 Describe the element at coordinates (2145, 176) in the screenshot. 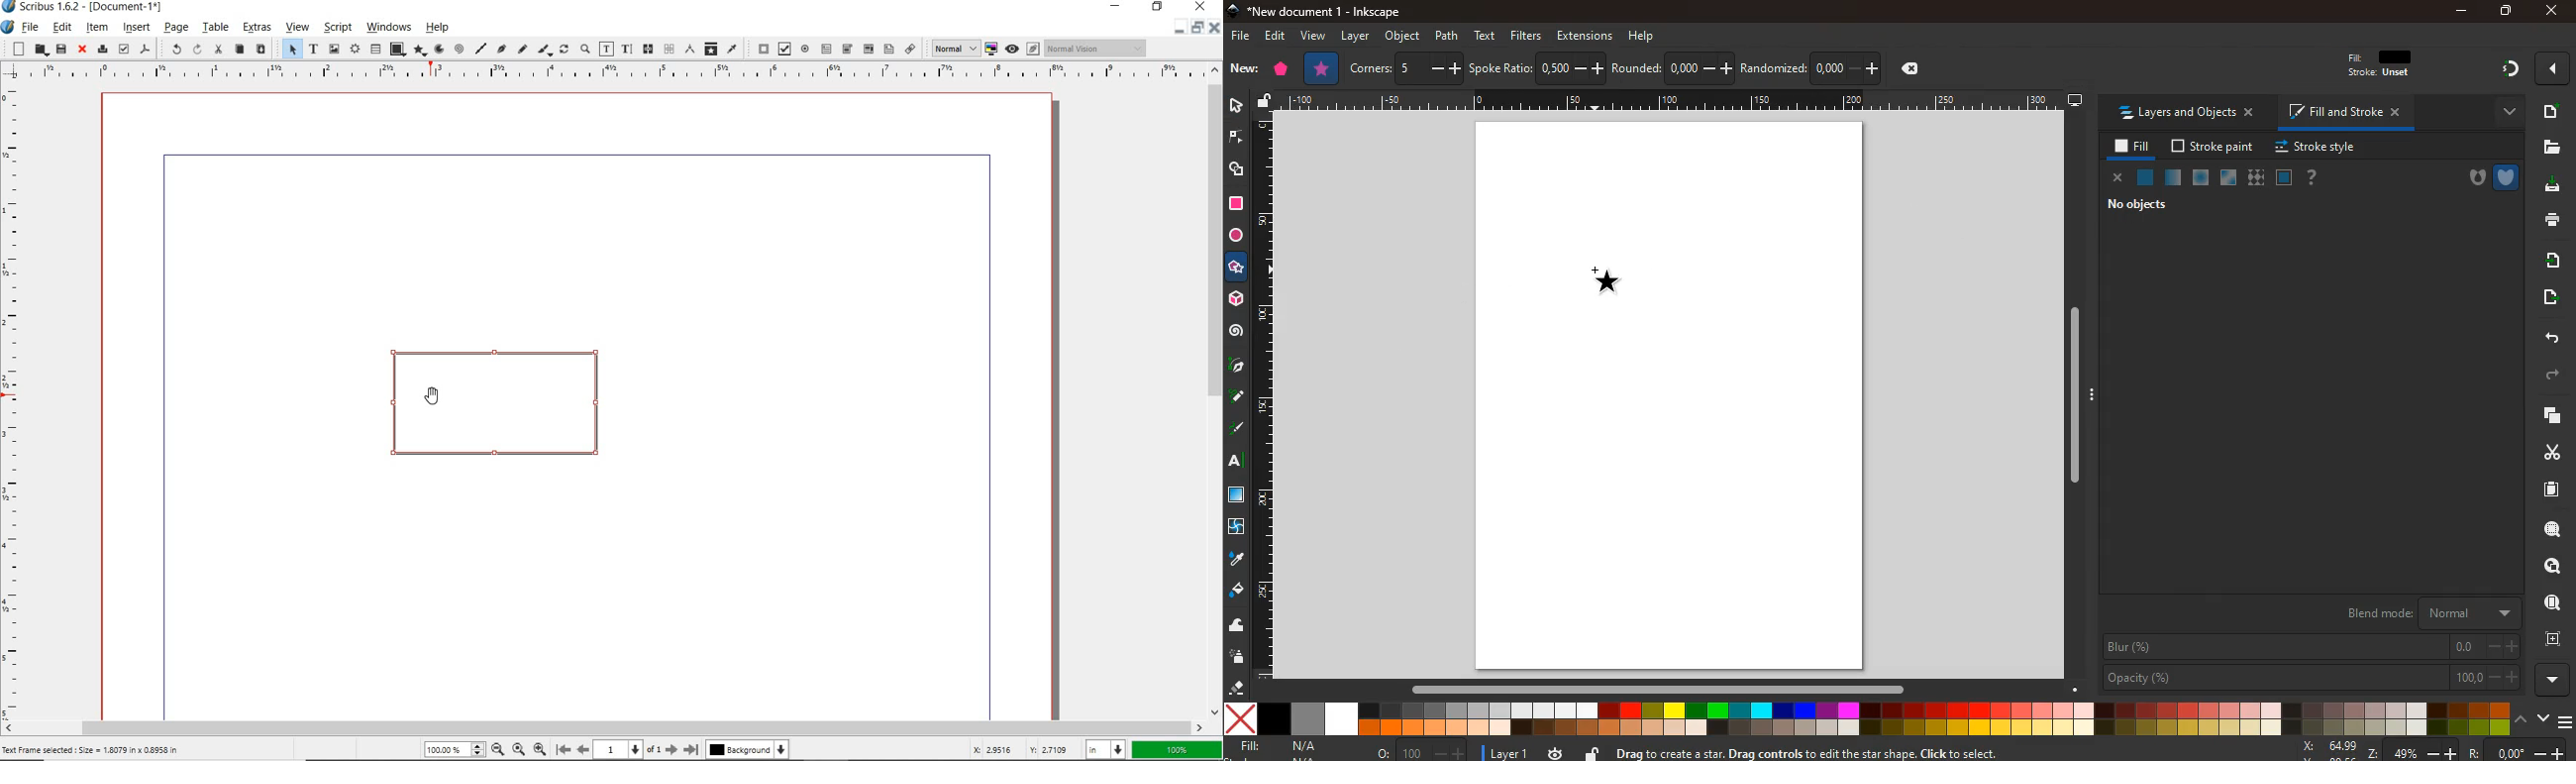

I see `normal` at that location.